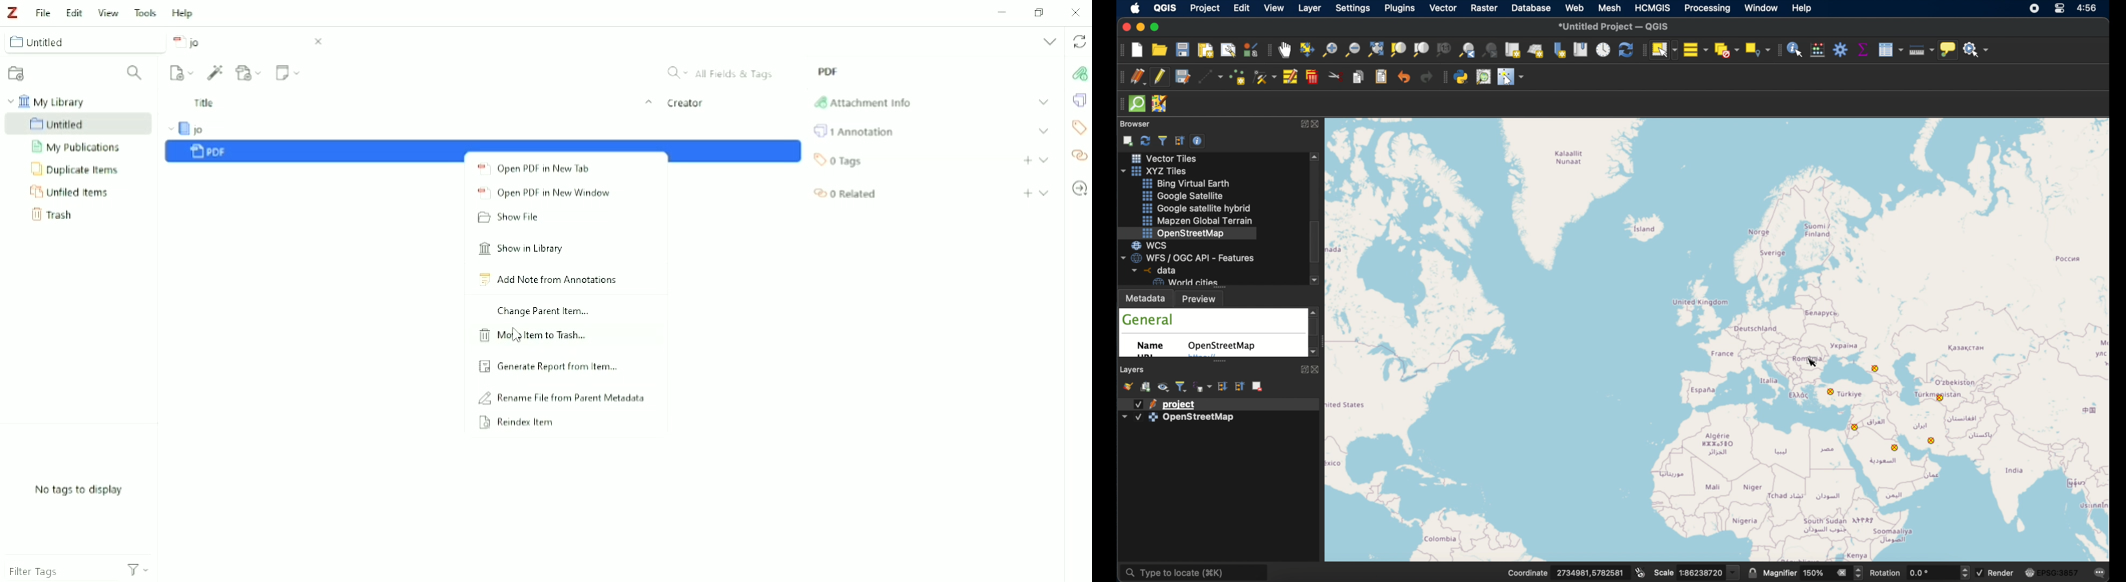 The width and height of the screenshot is (2128, 588). What do you see at coordinates (1028, 194) in the screenshot?
I see `Add` at bounding box center [1028, 194].